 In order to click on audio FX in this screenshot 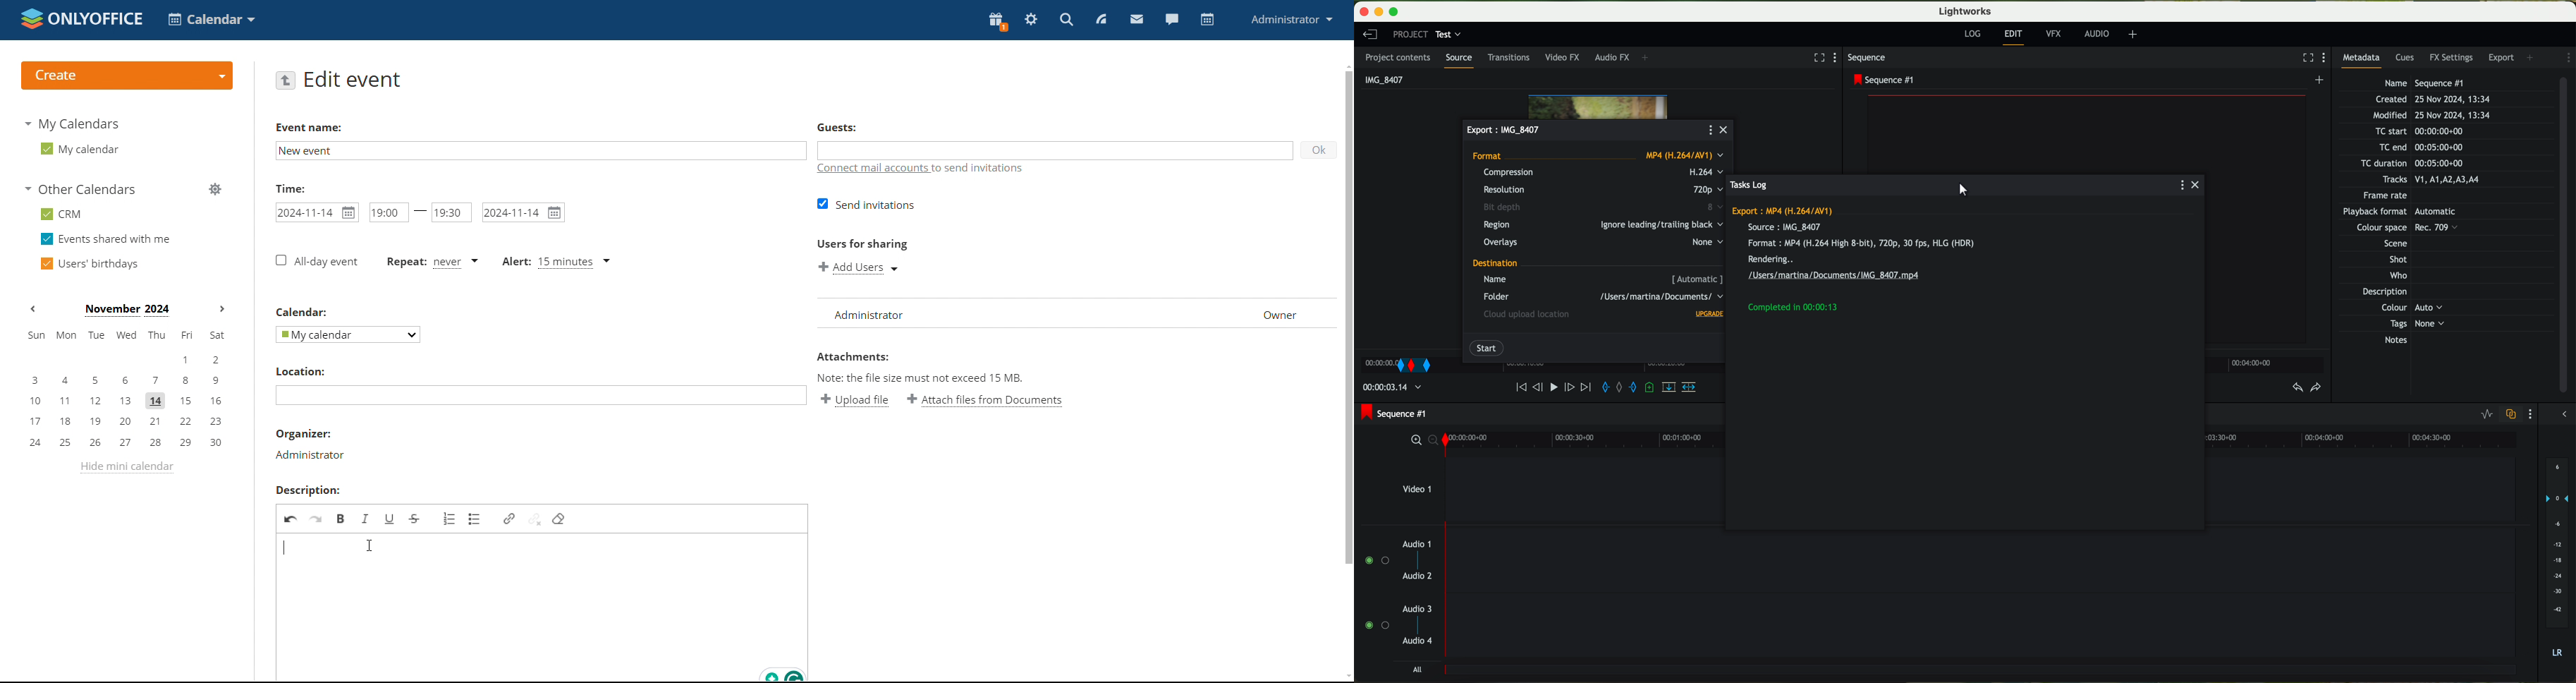, I will do `click(1611, 58)`.